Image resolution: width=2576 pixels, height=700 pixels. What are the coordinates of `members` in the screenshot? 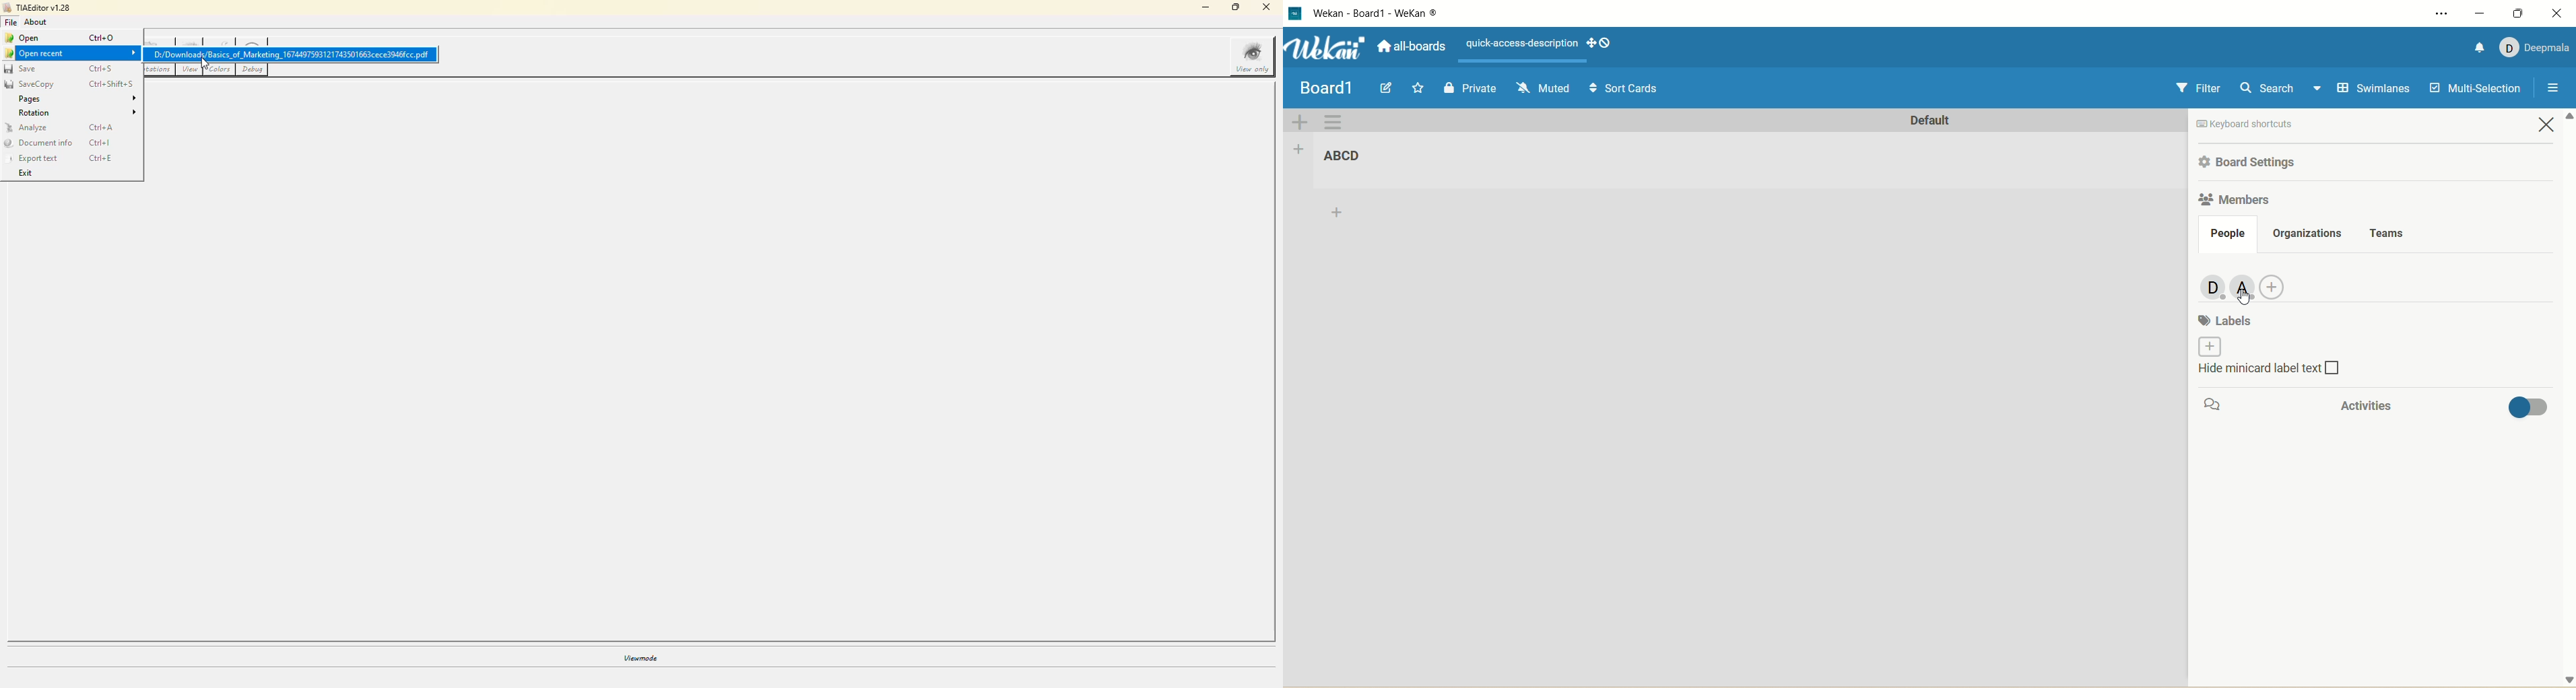 It's located at (2234, 201).